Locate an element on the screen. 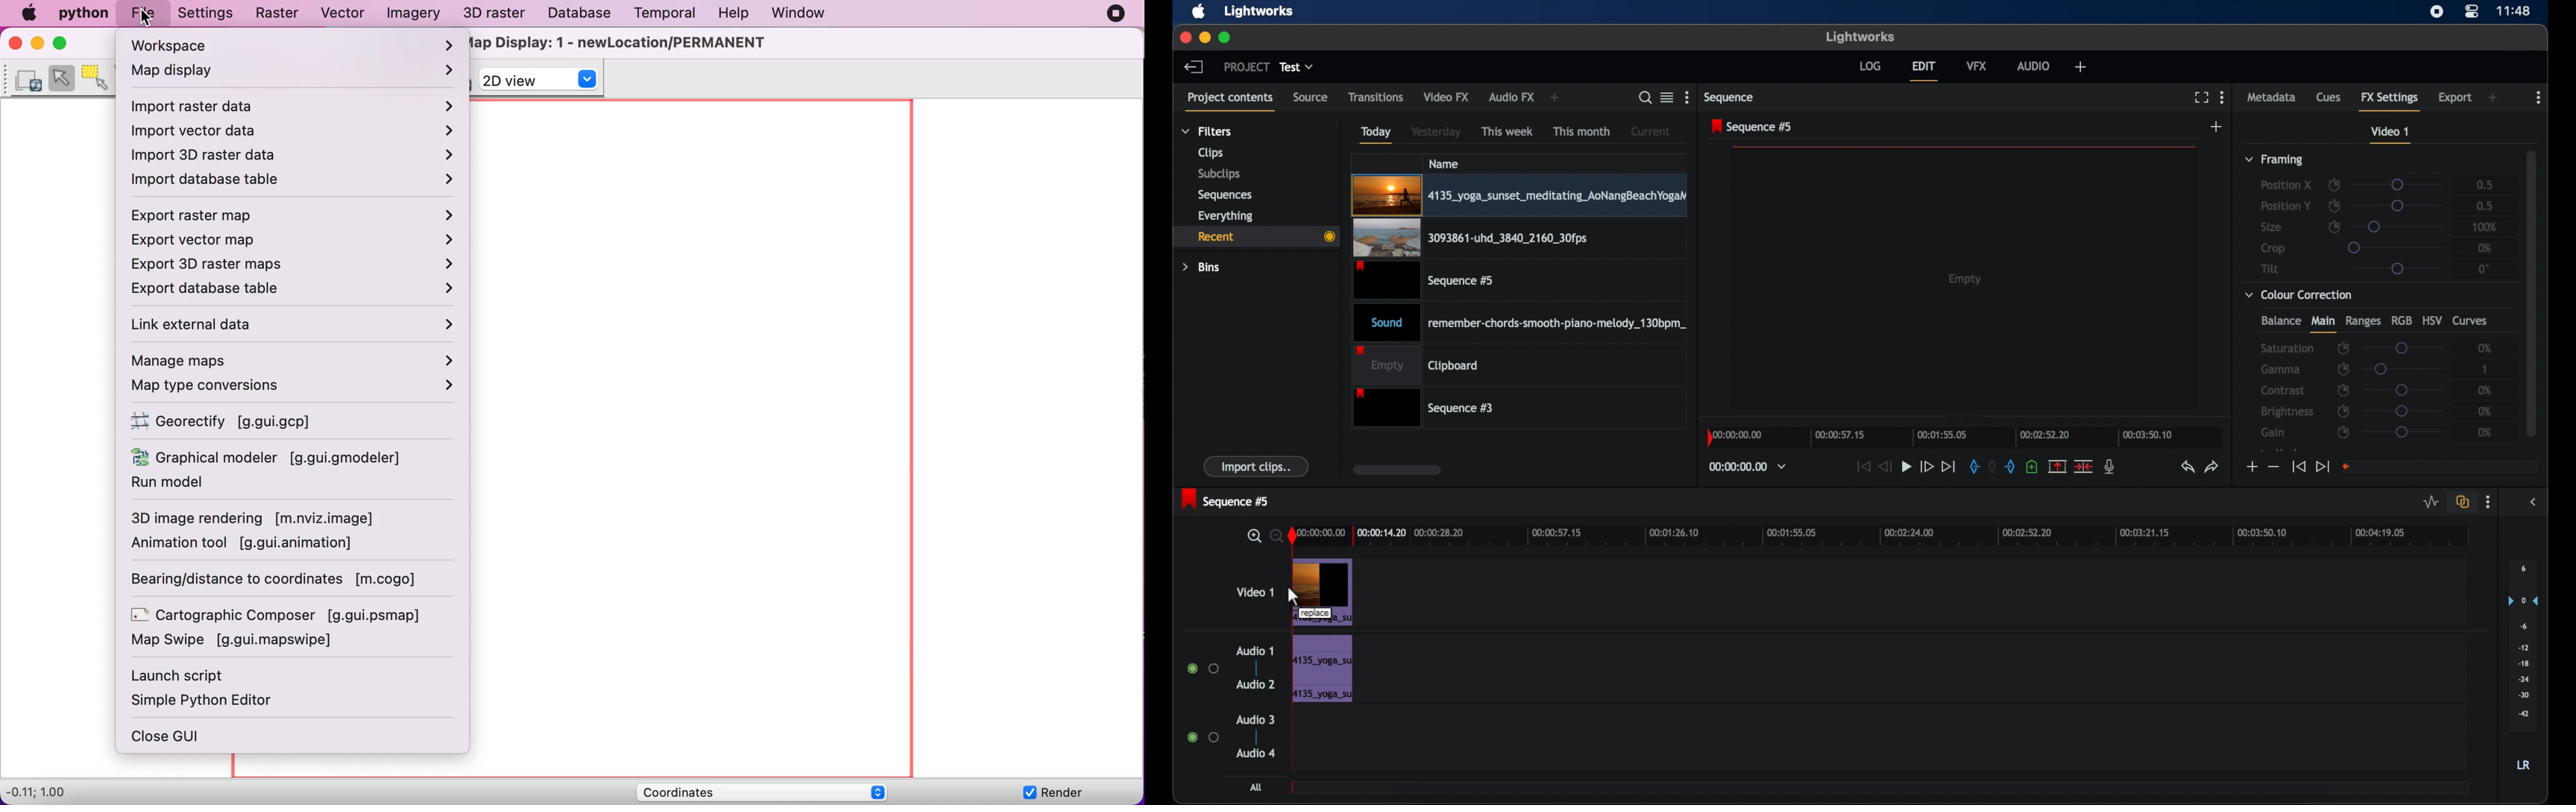 This screenshot has width=2576, height=812. Mouse Cursor is located at coordinates (1301, 600).